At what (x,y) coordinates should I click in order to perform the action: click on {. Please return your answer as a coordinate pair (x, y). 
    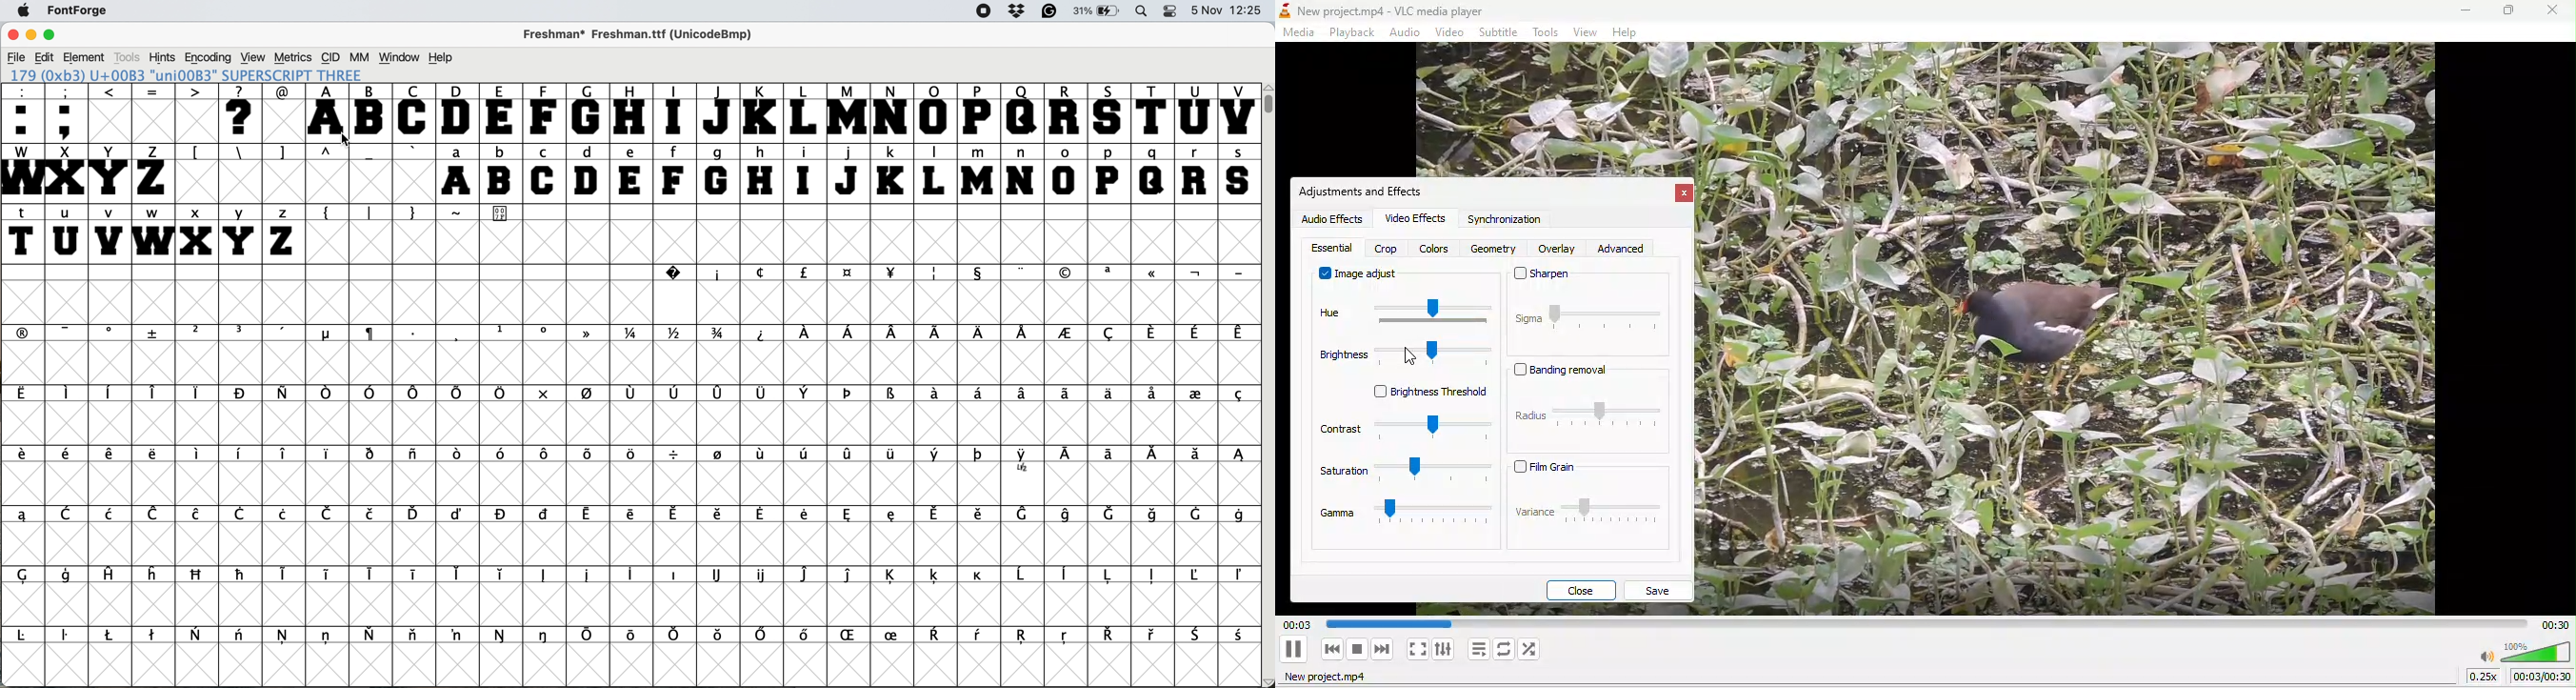
    Looking at the image, I should click on (328, 213).